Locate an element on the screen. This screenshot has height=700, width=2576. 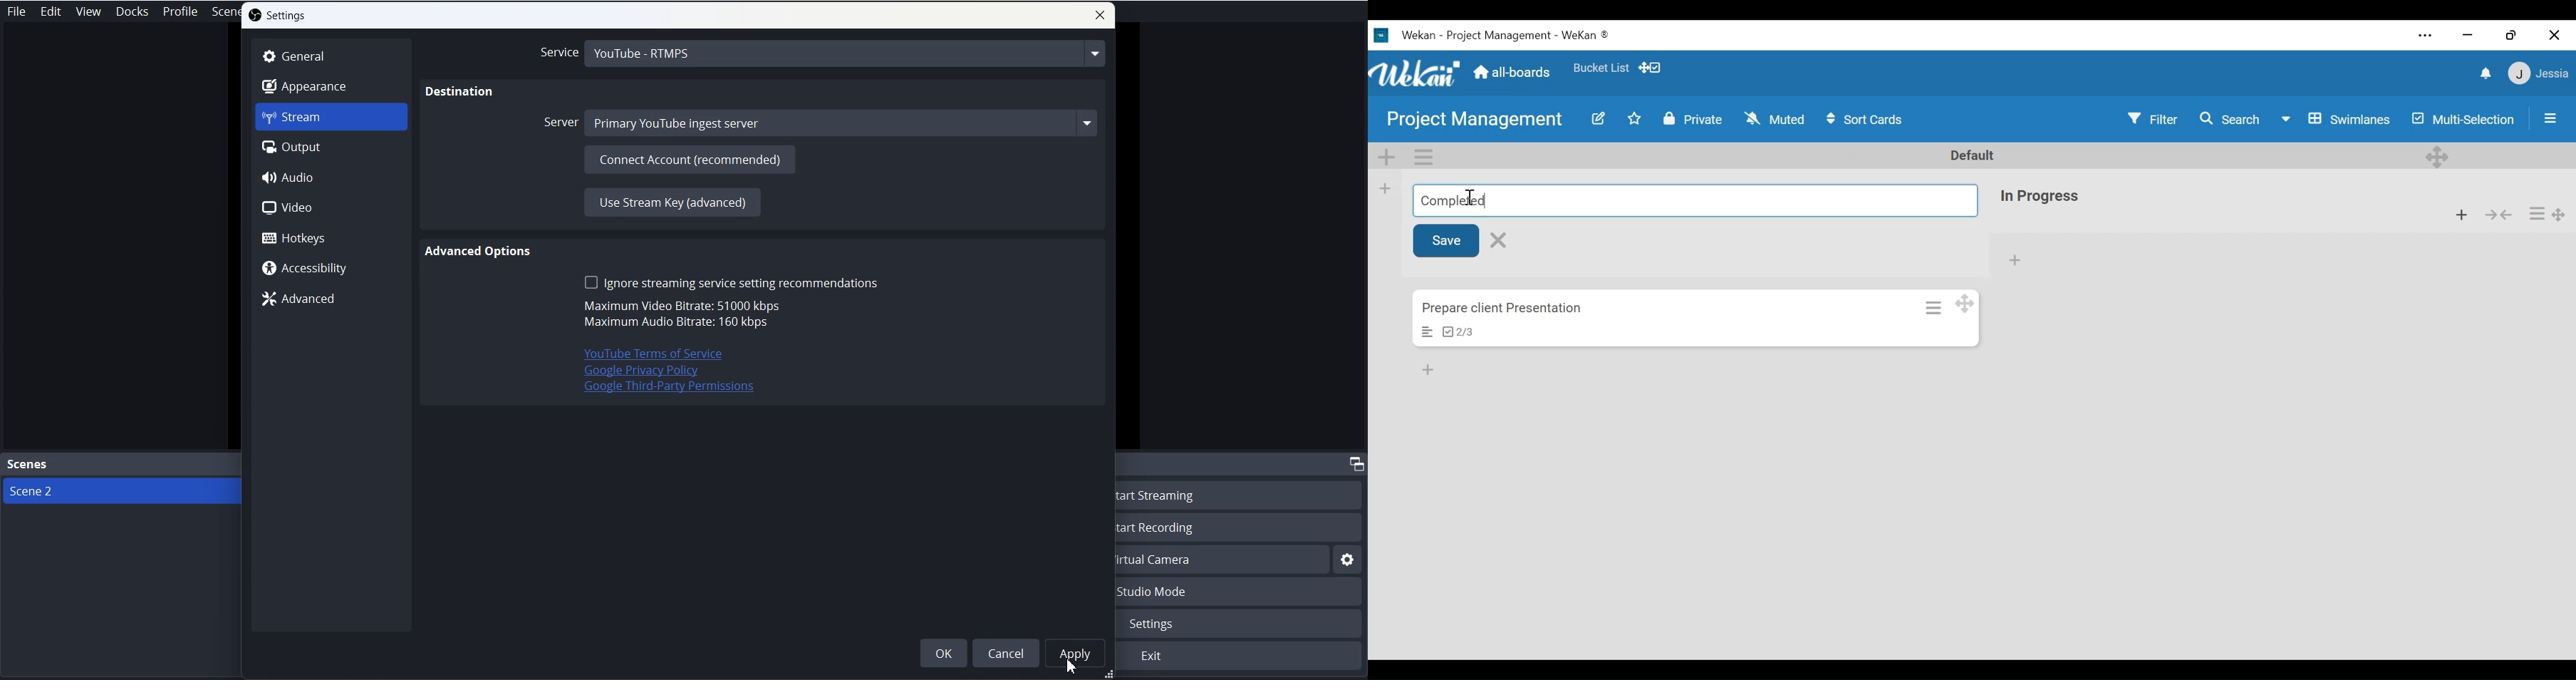
OK is located at coordinates (943, 653).